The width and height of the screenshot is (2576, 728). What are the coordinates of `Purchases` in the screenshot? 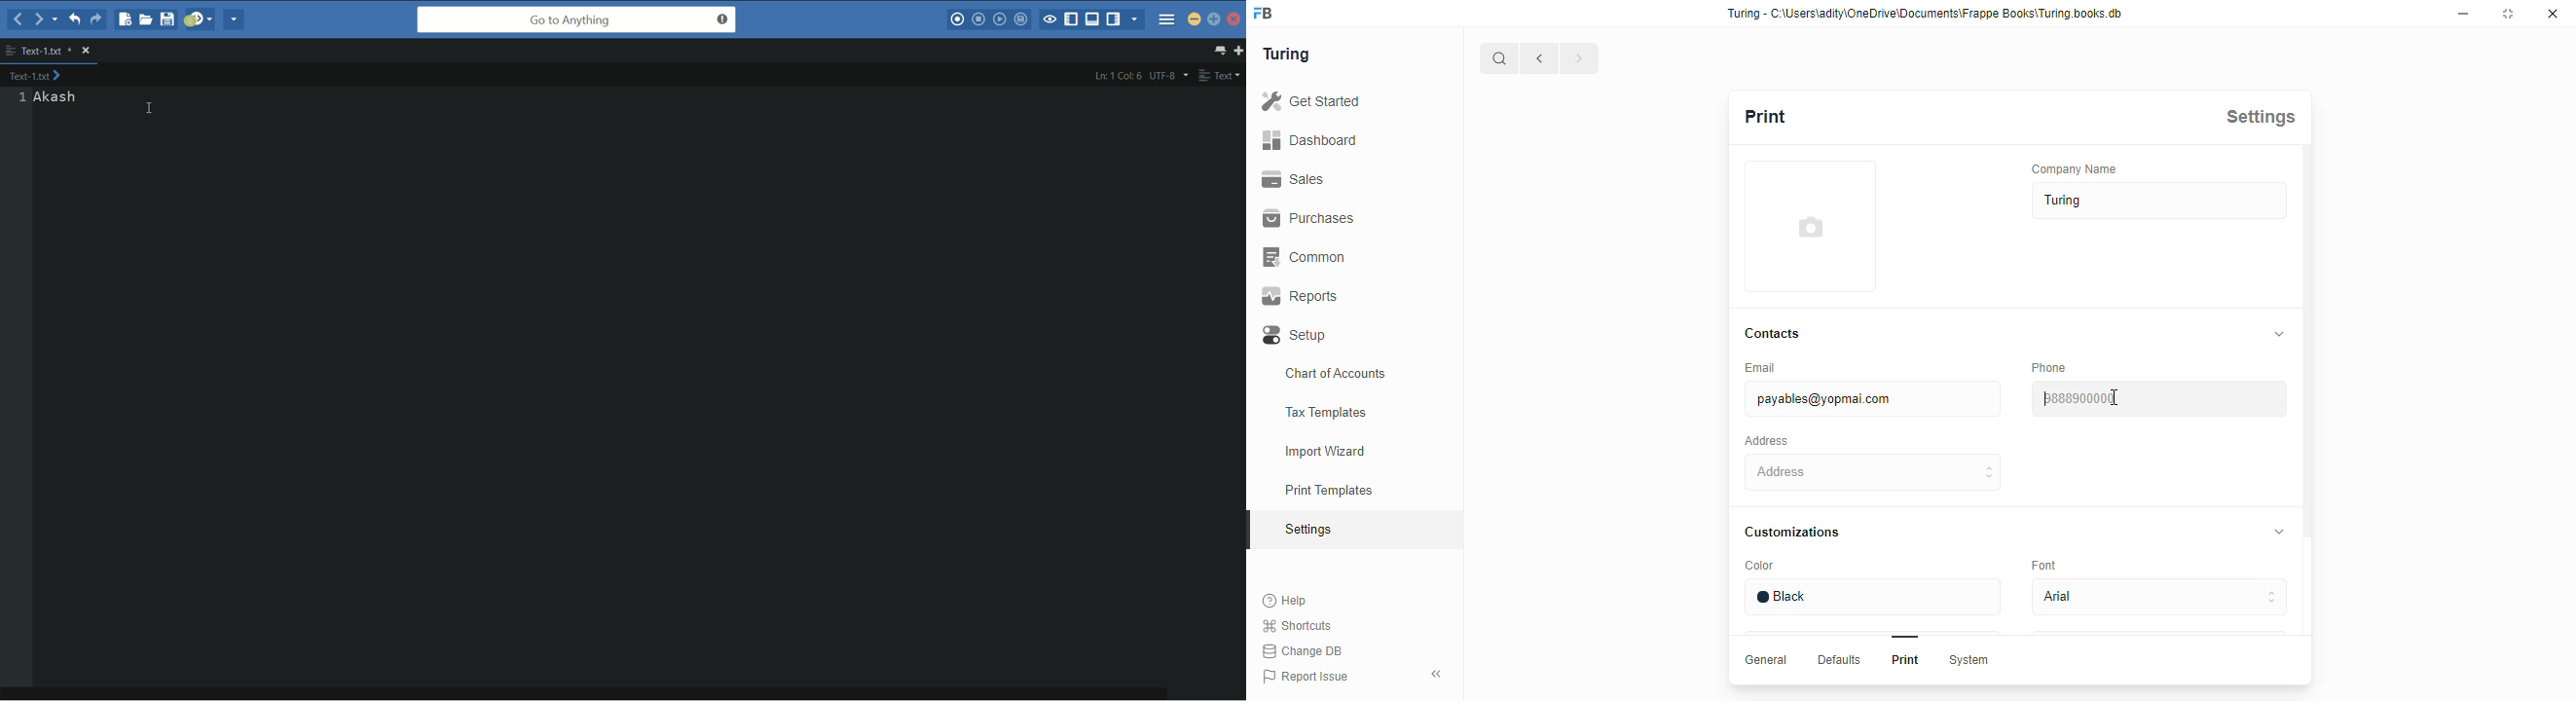 It's located at (1343, 217).